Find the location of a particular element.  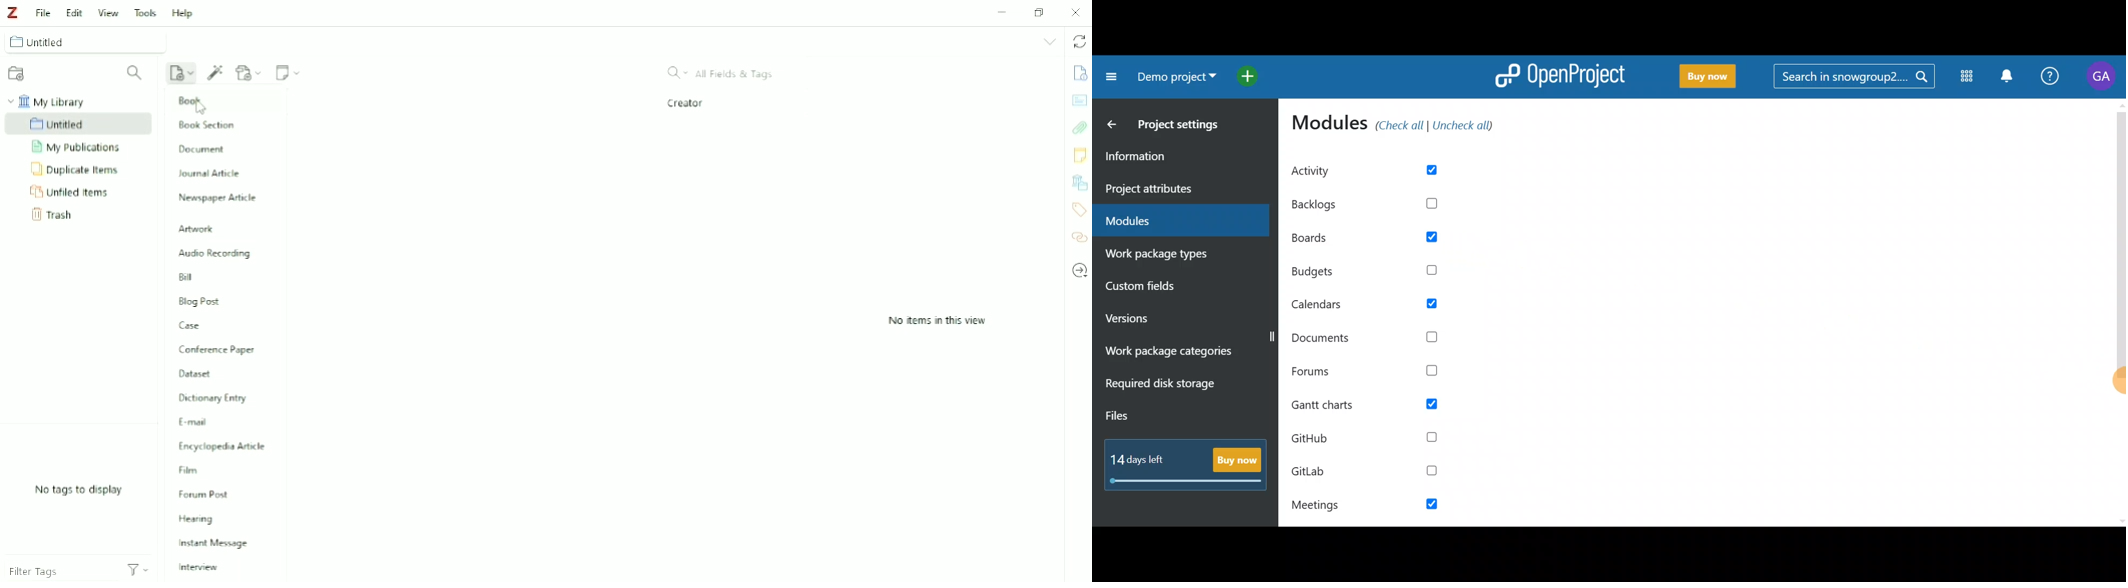

Dictionary Entry is located at coordinates (215, 398).